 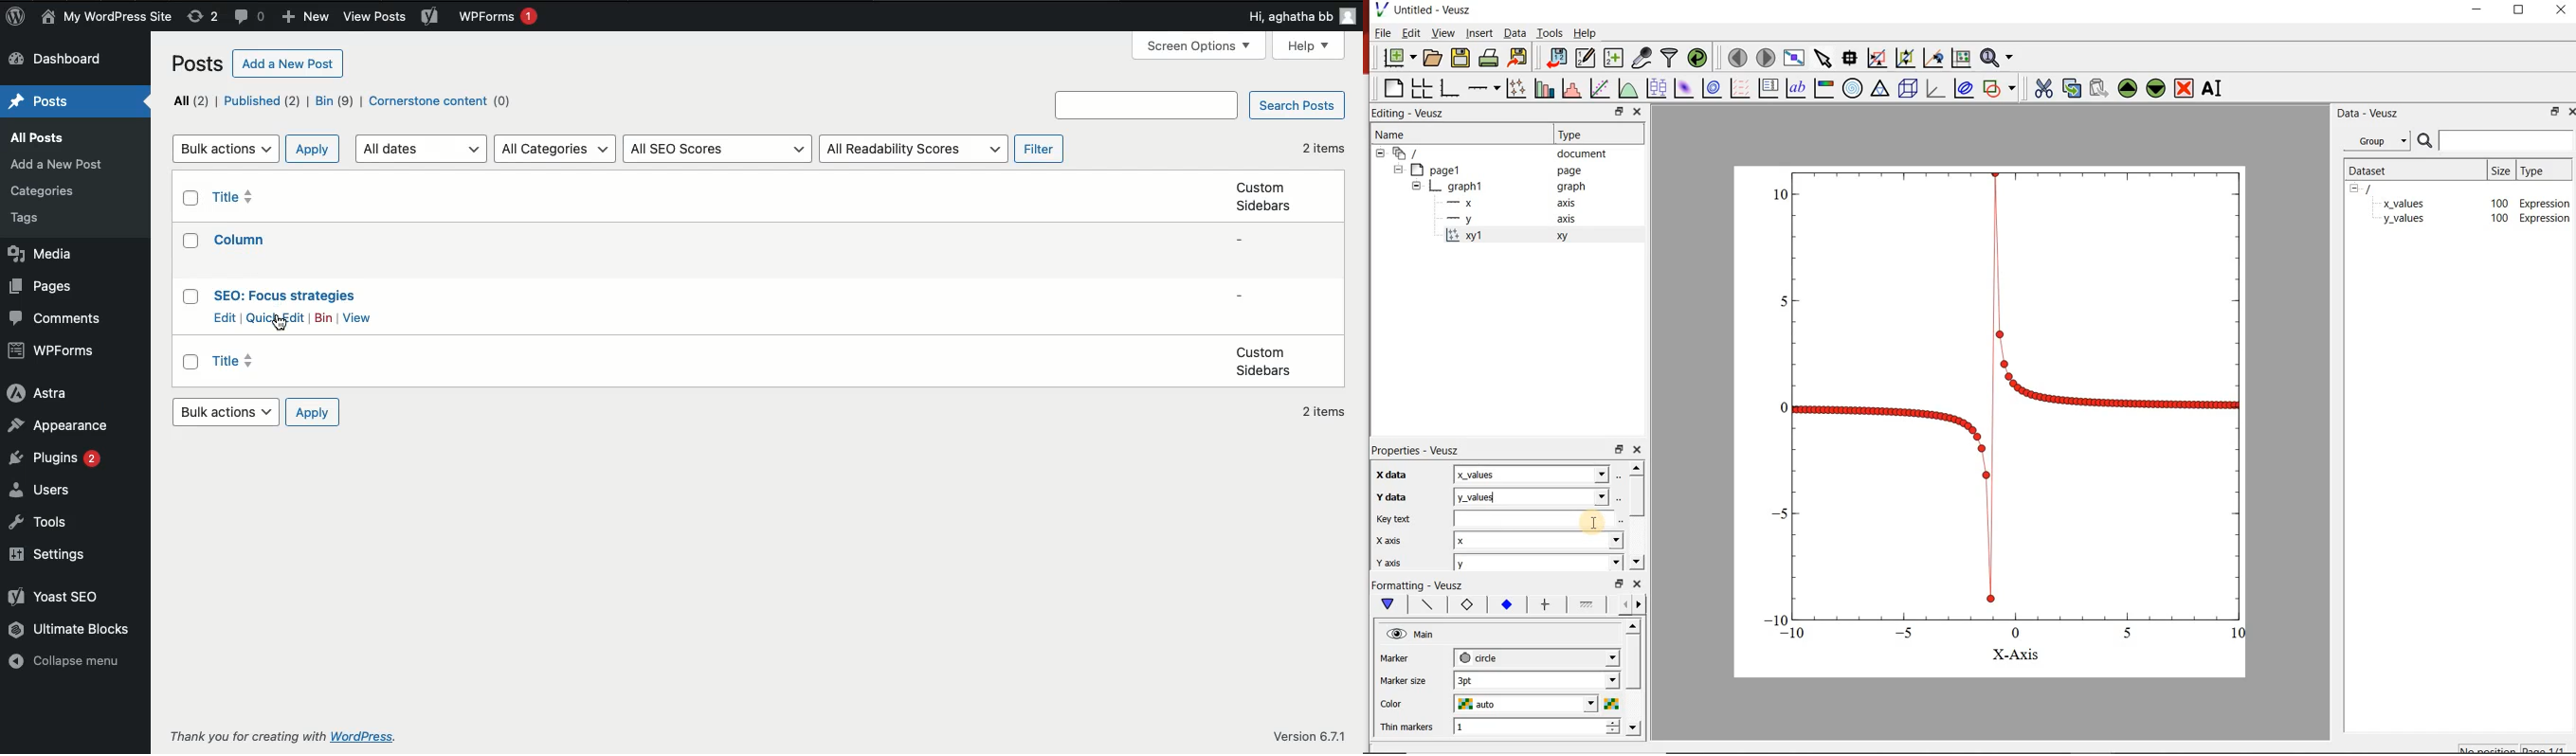 What do you see at coordinates (1532, 497) in the screenshot?
I see `y` at bounding box center [1532, 497].